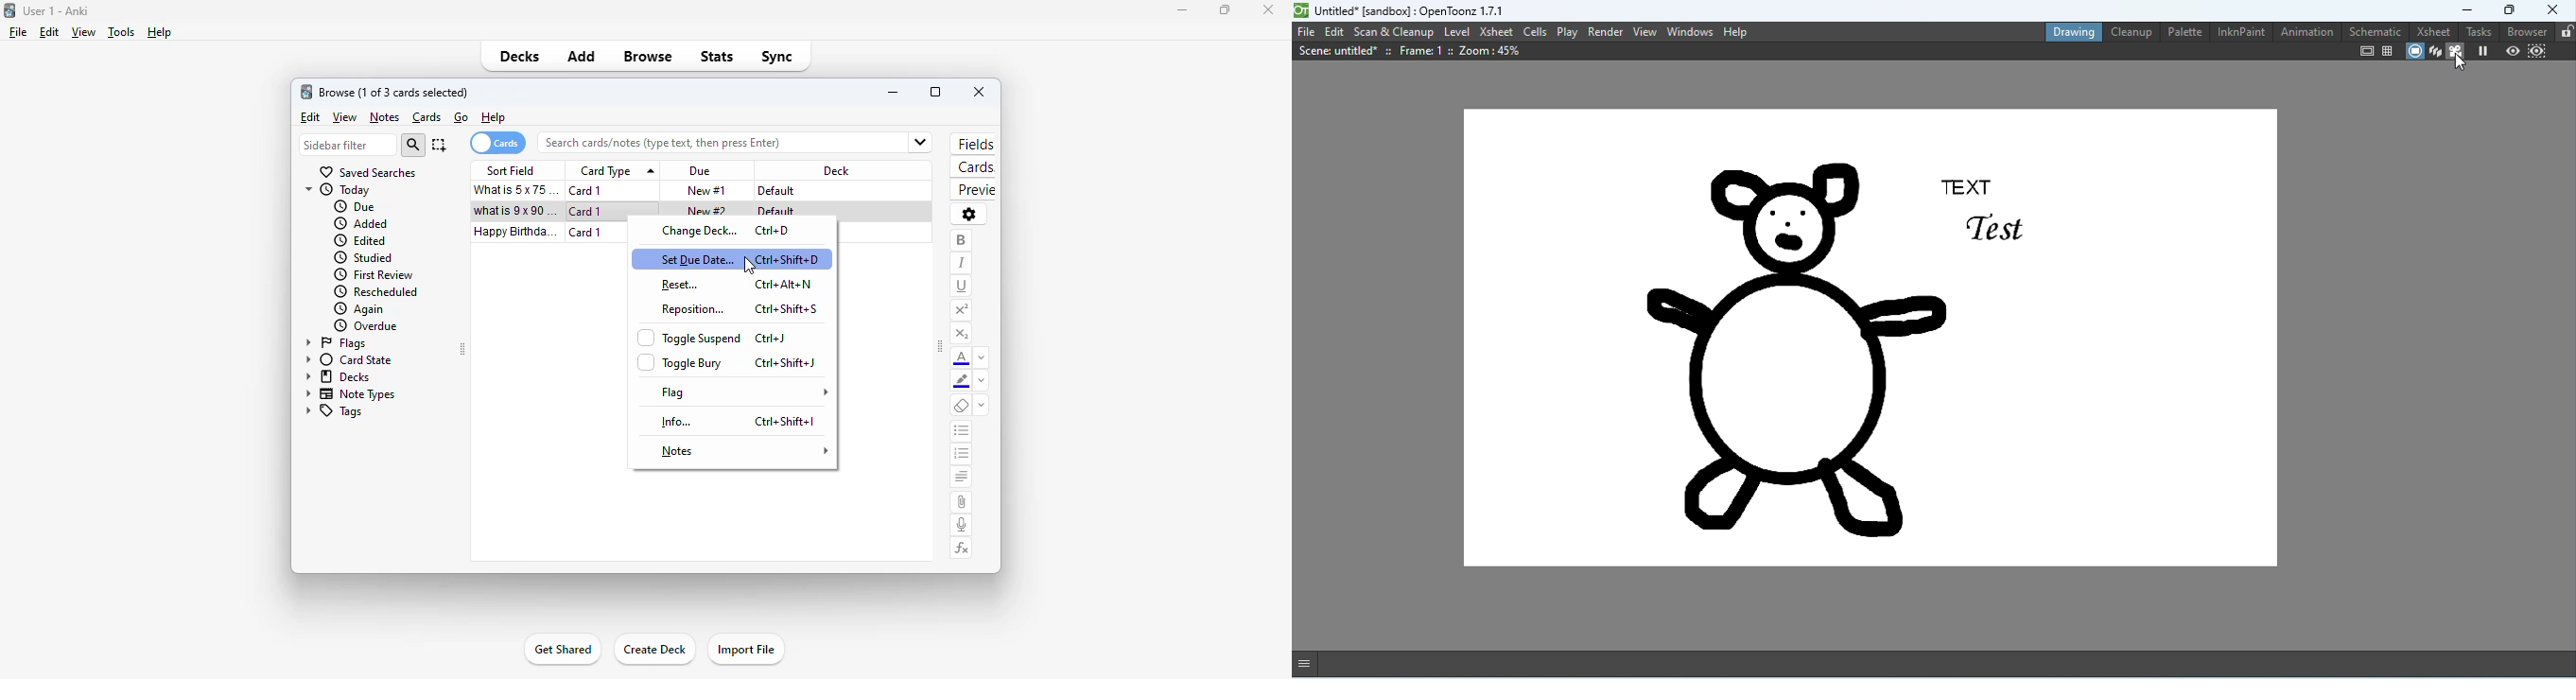  Describe the element at coordinates (413, 145) in the screenshot. I see `search` at that location.